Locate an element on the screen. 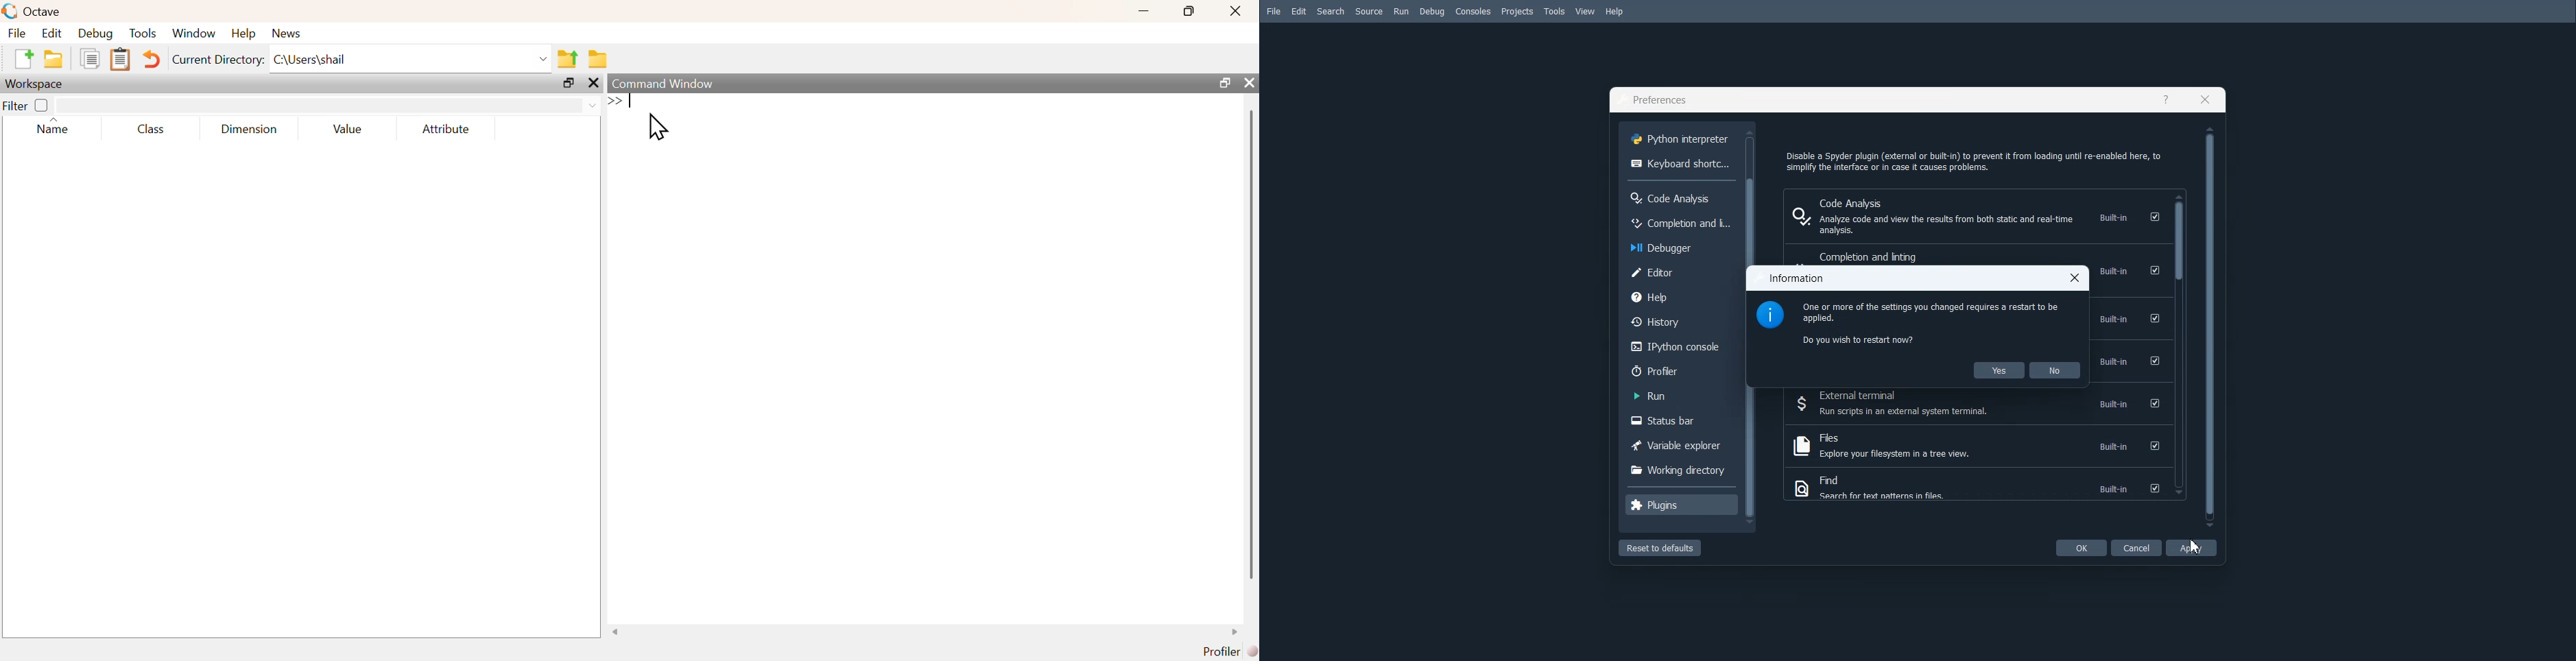 This screenshot has height=672, width=2576. Files is located at coordinates (1977, 445).